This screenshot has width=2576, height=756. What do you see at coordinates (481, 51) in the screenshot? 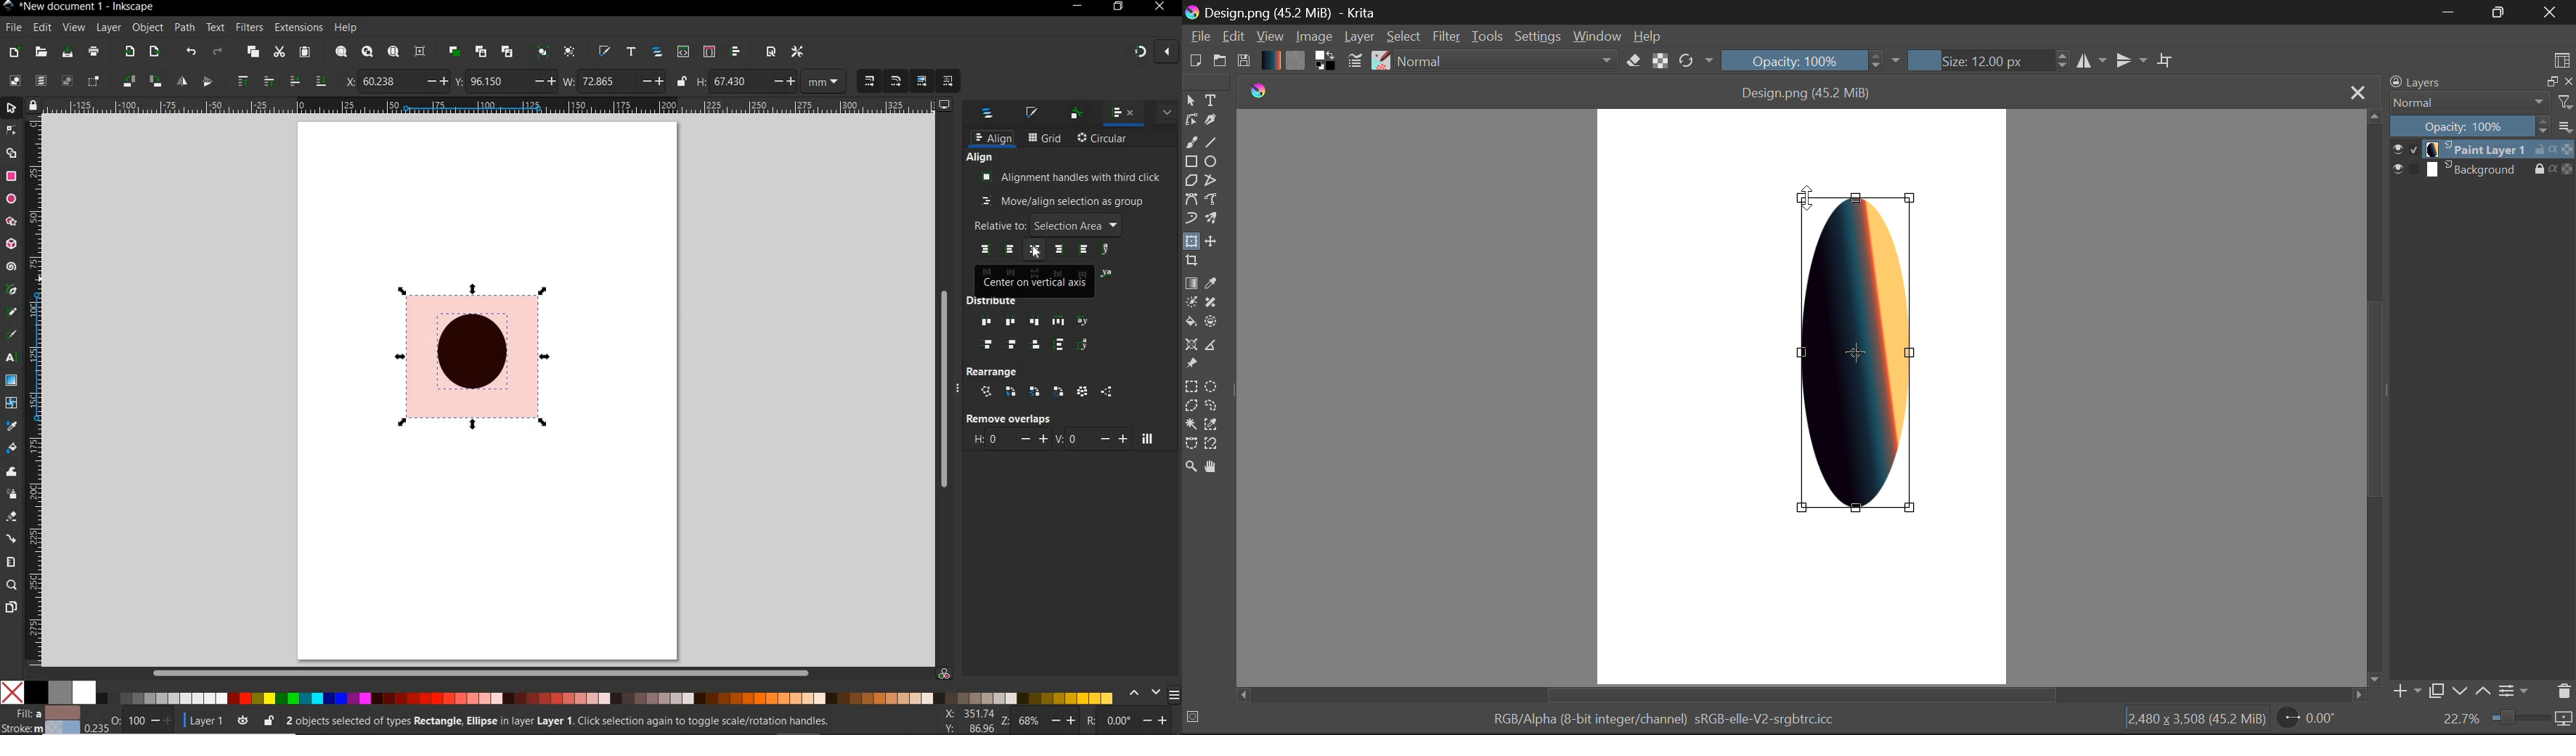
I see `create clone` at bounding box center [481, 51].